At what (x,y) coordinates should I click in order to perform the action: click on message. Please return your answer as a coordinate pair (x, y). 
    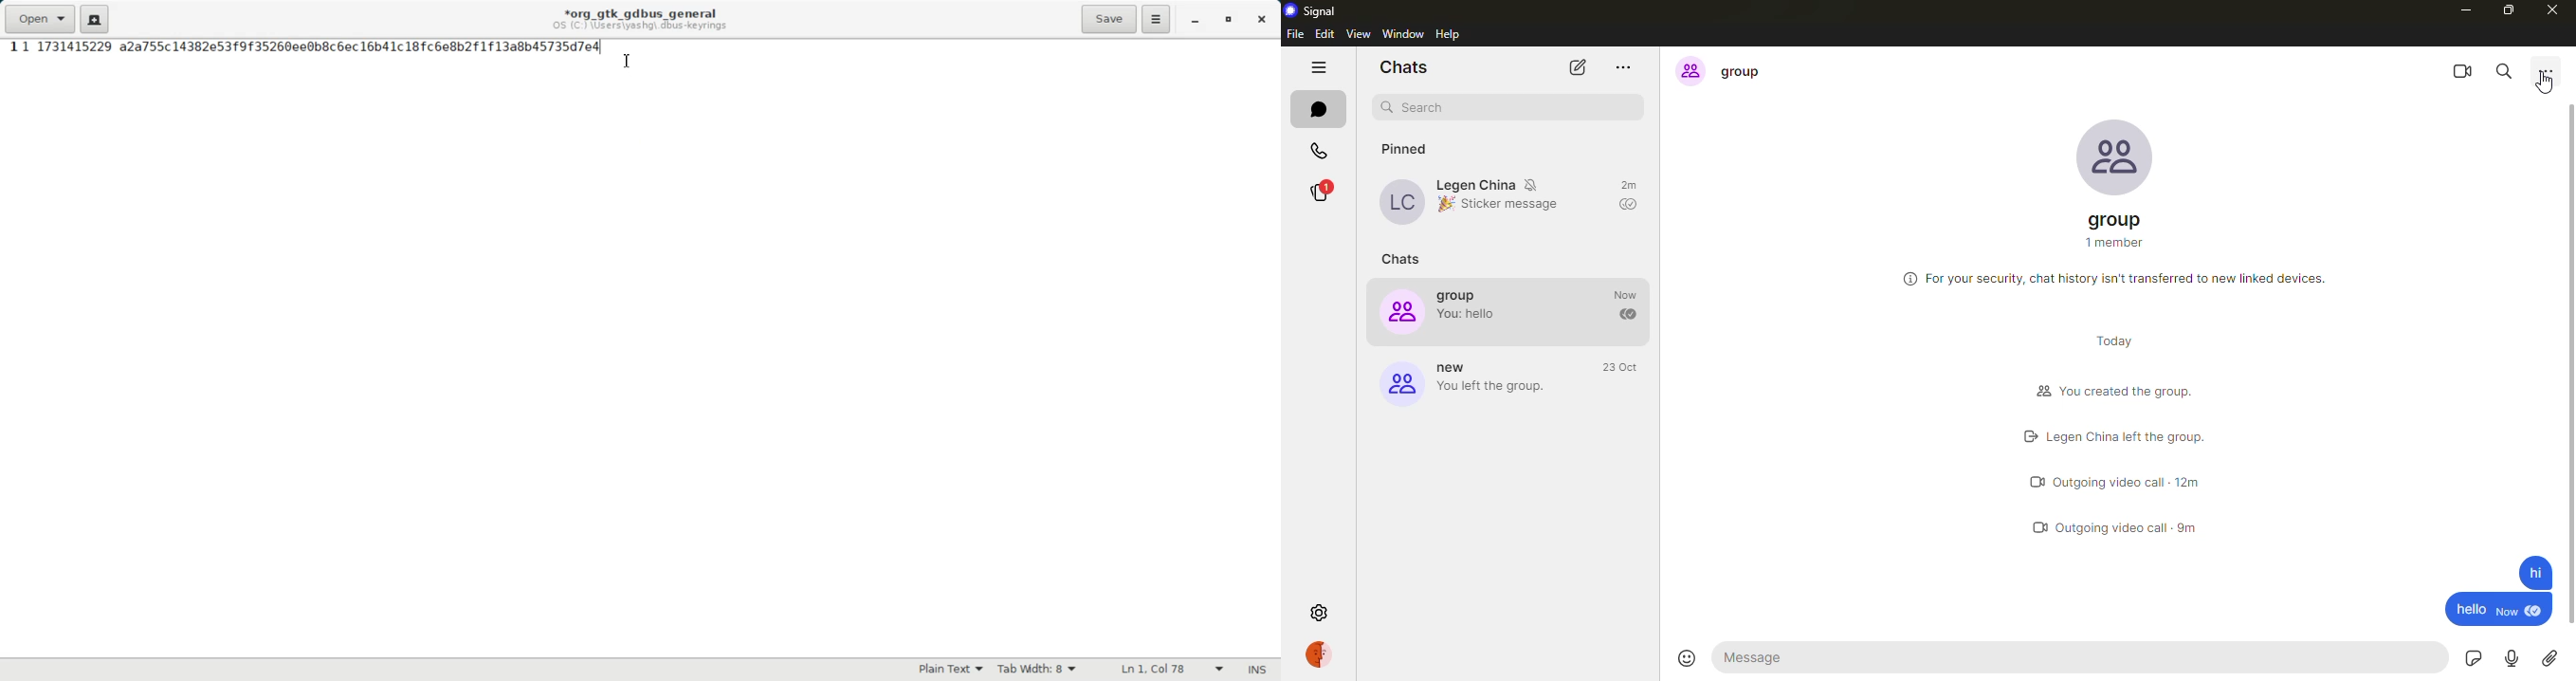
    Looking at the image, I should click on (2077, 655).